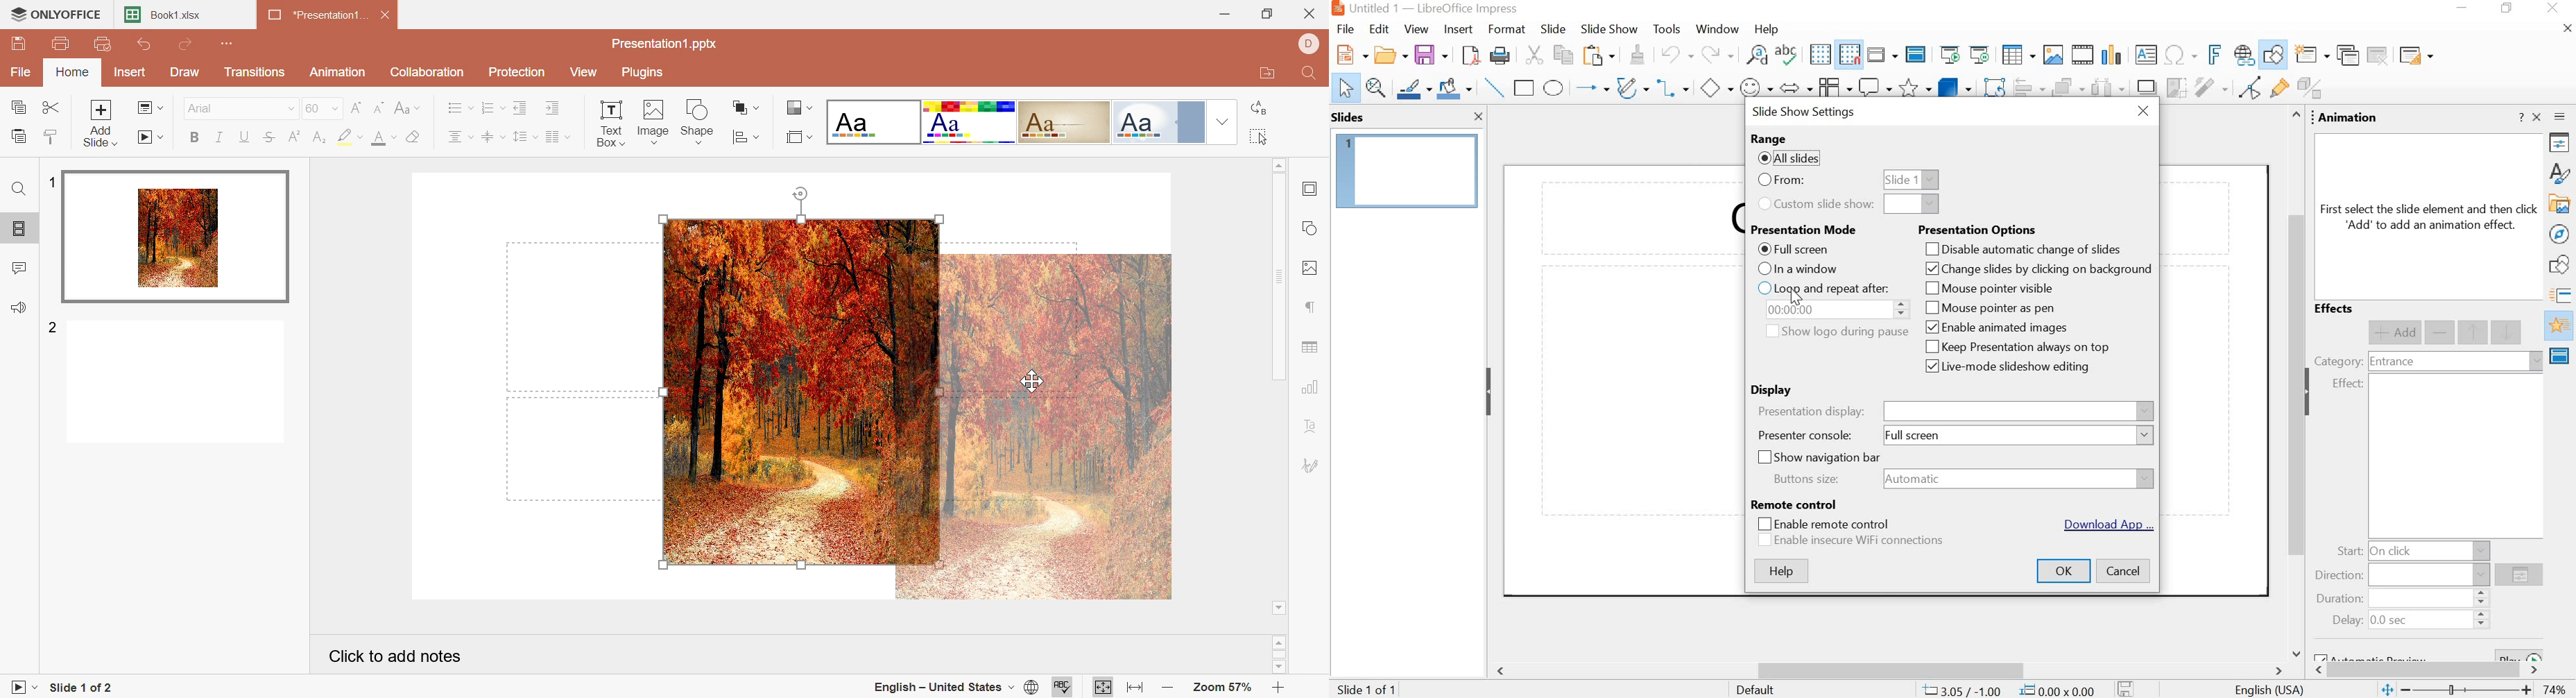 The image size is (2576, 700). What do you see at coordinates (1376, 88) in the screenshot?
I see `zoom and pan` at bounding box center [1376, 88].